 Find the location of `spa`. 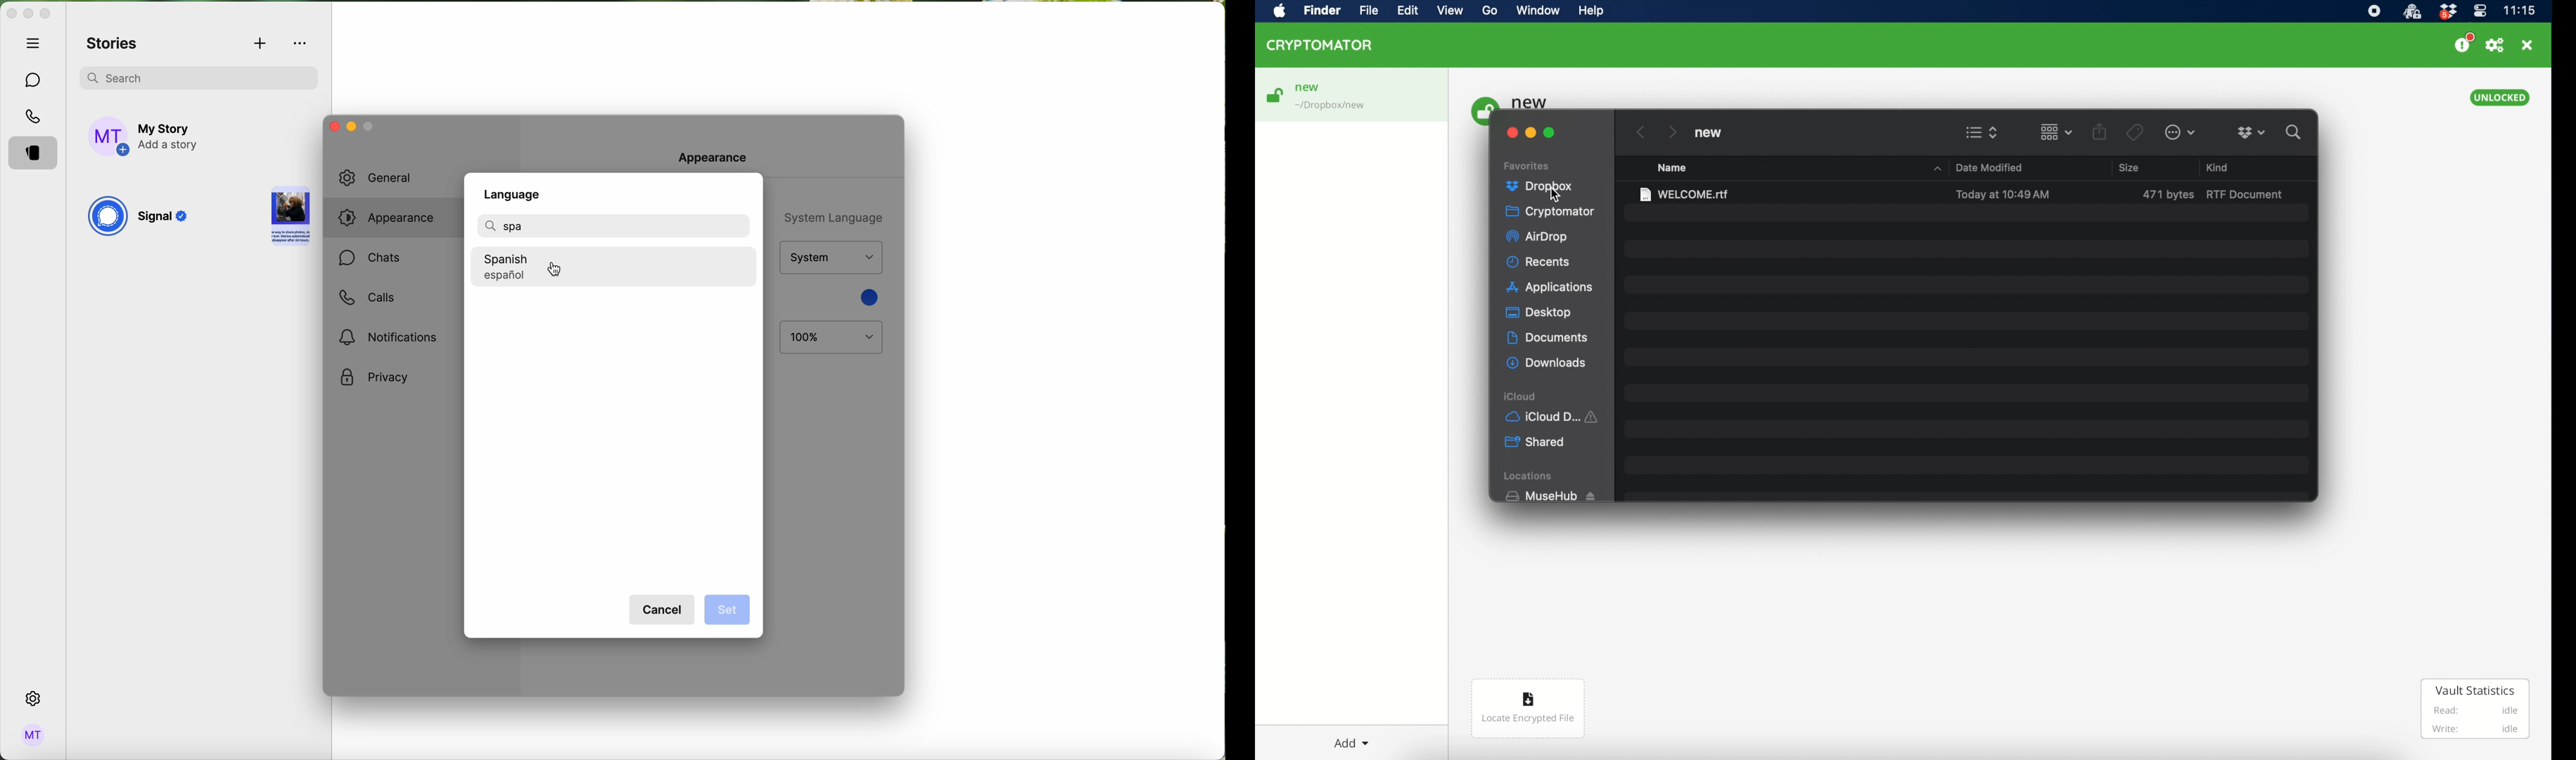

spa is located at coordinates (507, 226).